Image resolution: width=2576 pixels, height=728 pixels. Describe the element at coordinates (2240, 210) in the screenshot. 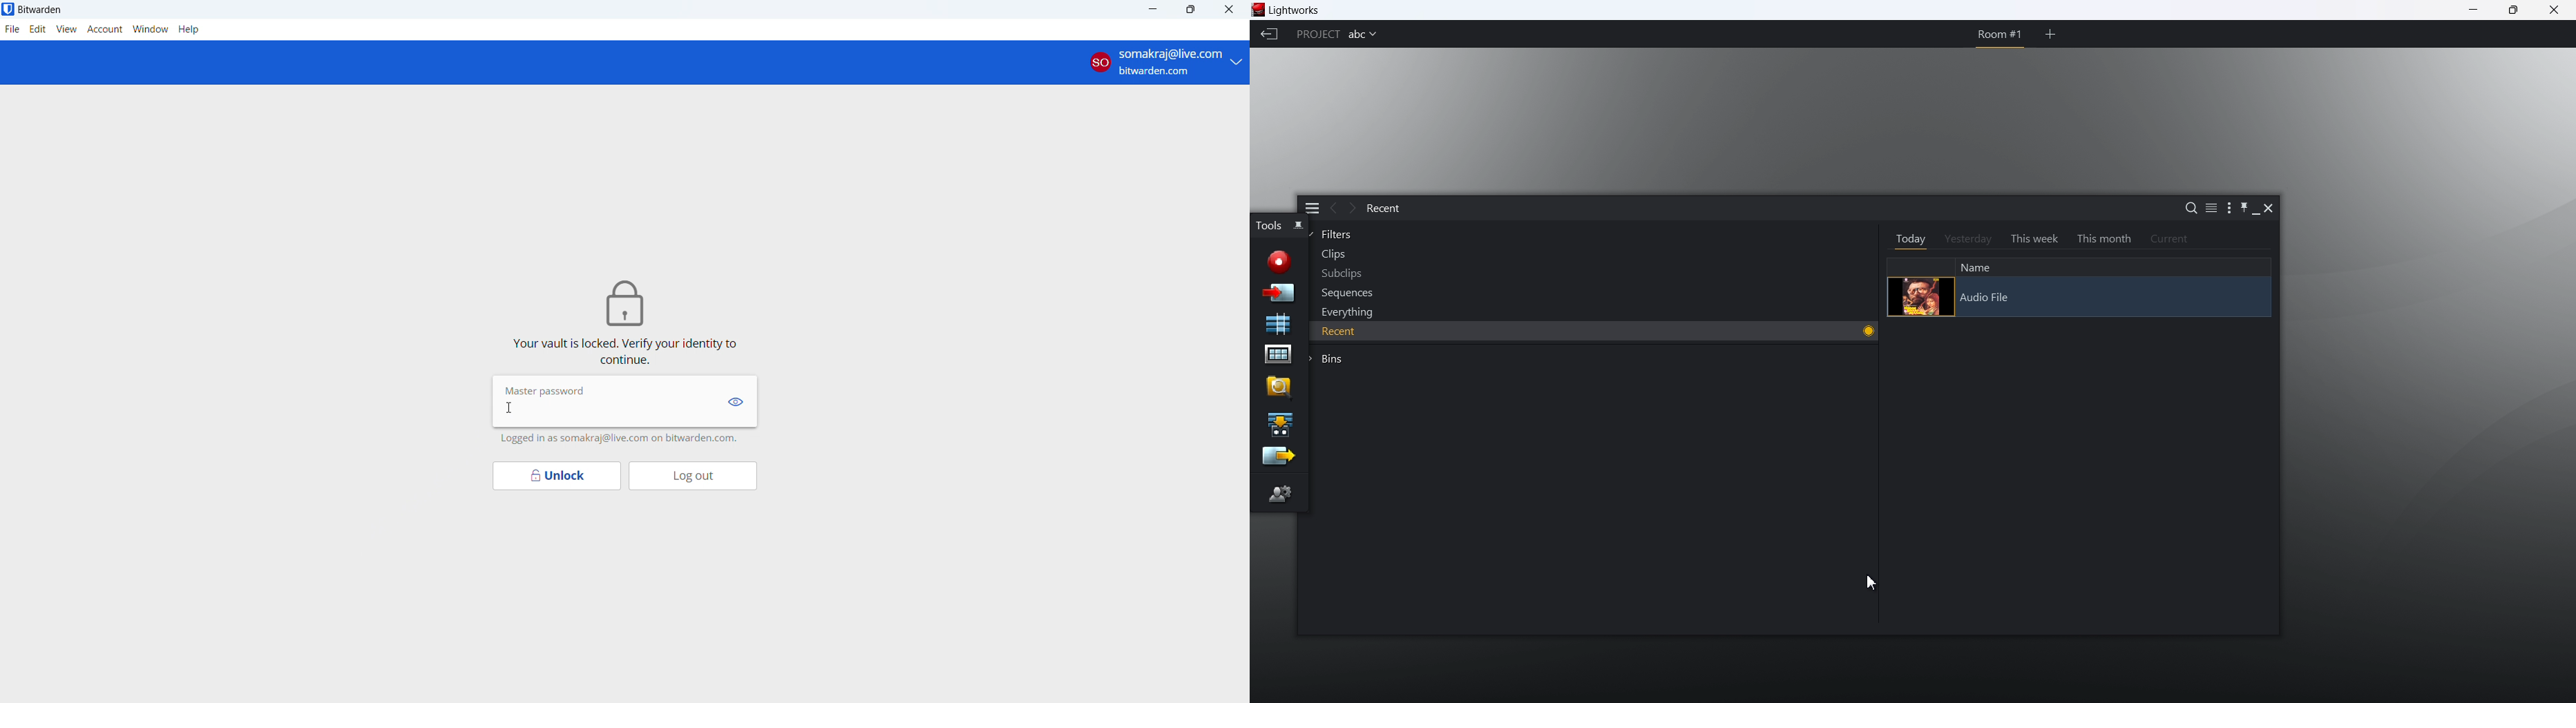

I see `pin` at that location.